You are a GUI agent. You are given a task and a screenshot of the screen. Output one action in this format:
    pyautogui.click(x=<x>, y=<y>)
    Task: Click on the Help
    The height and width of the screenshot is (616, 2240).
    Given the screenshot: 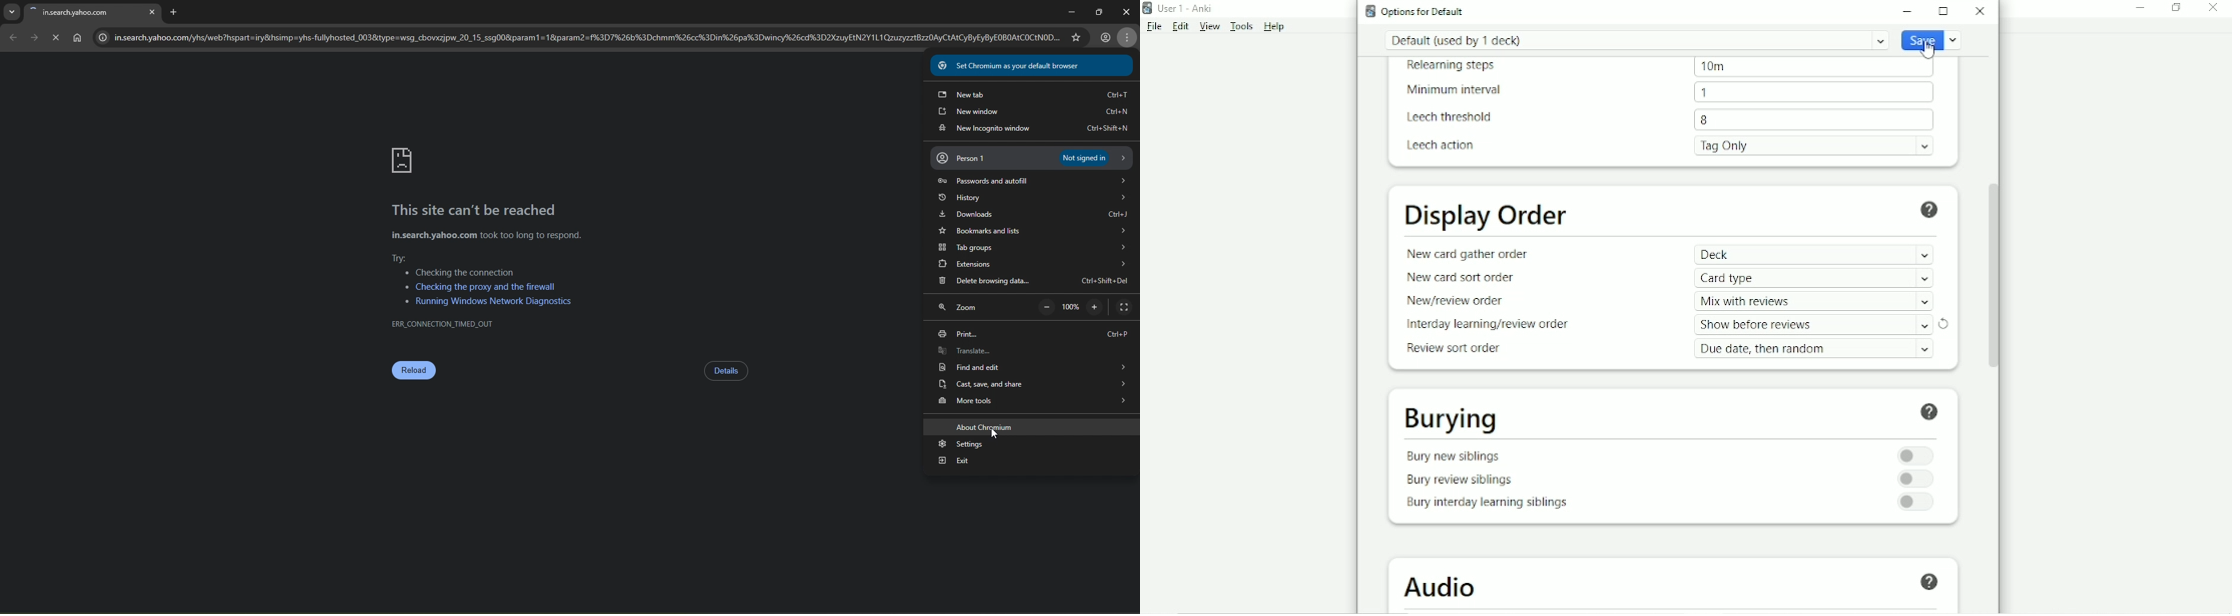 What is the action you would take?
    pyautogui.click(x=1934, y=411)
    